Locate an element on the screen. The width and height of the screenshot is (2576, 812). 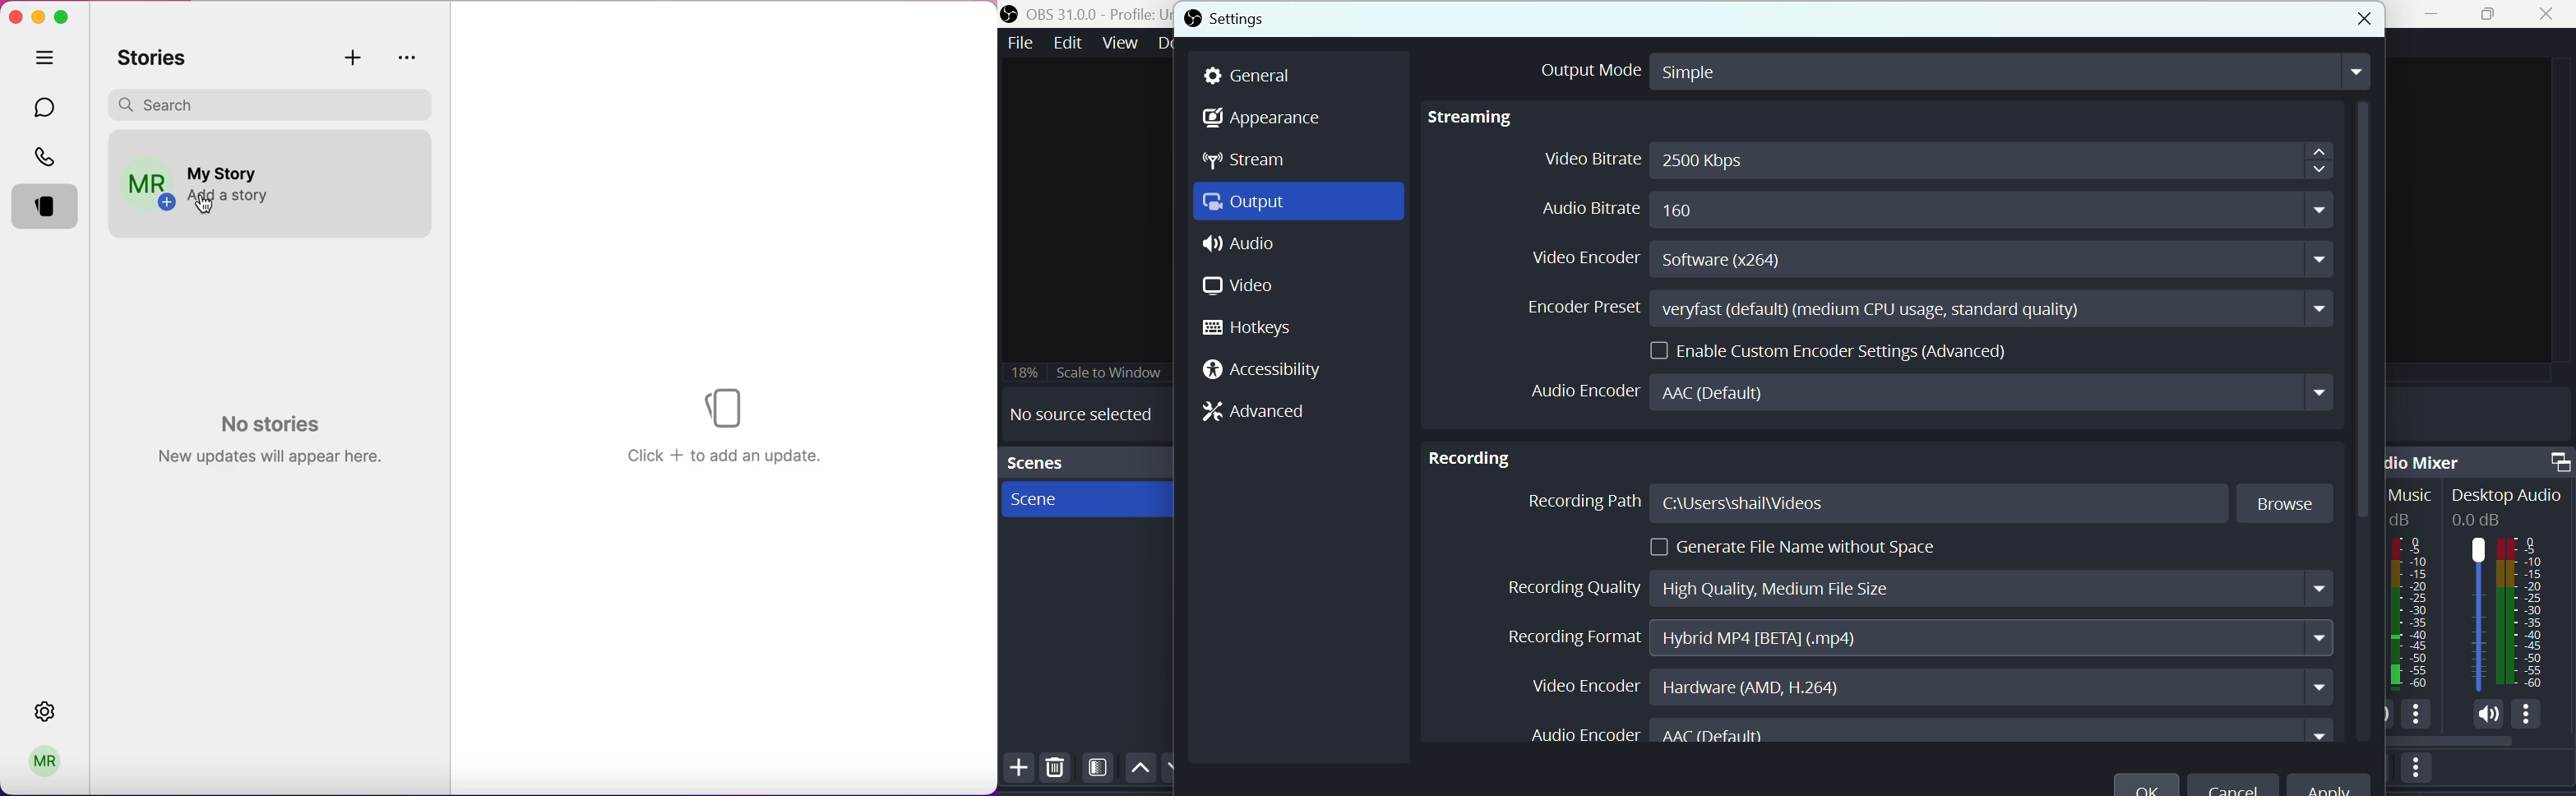
calls is located at coordinates (48, 156).